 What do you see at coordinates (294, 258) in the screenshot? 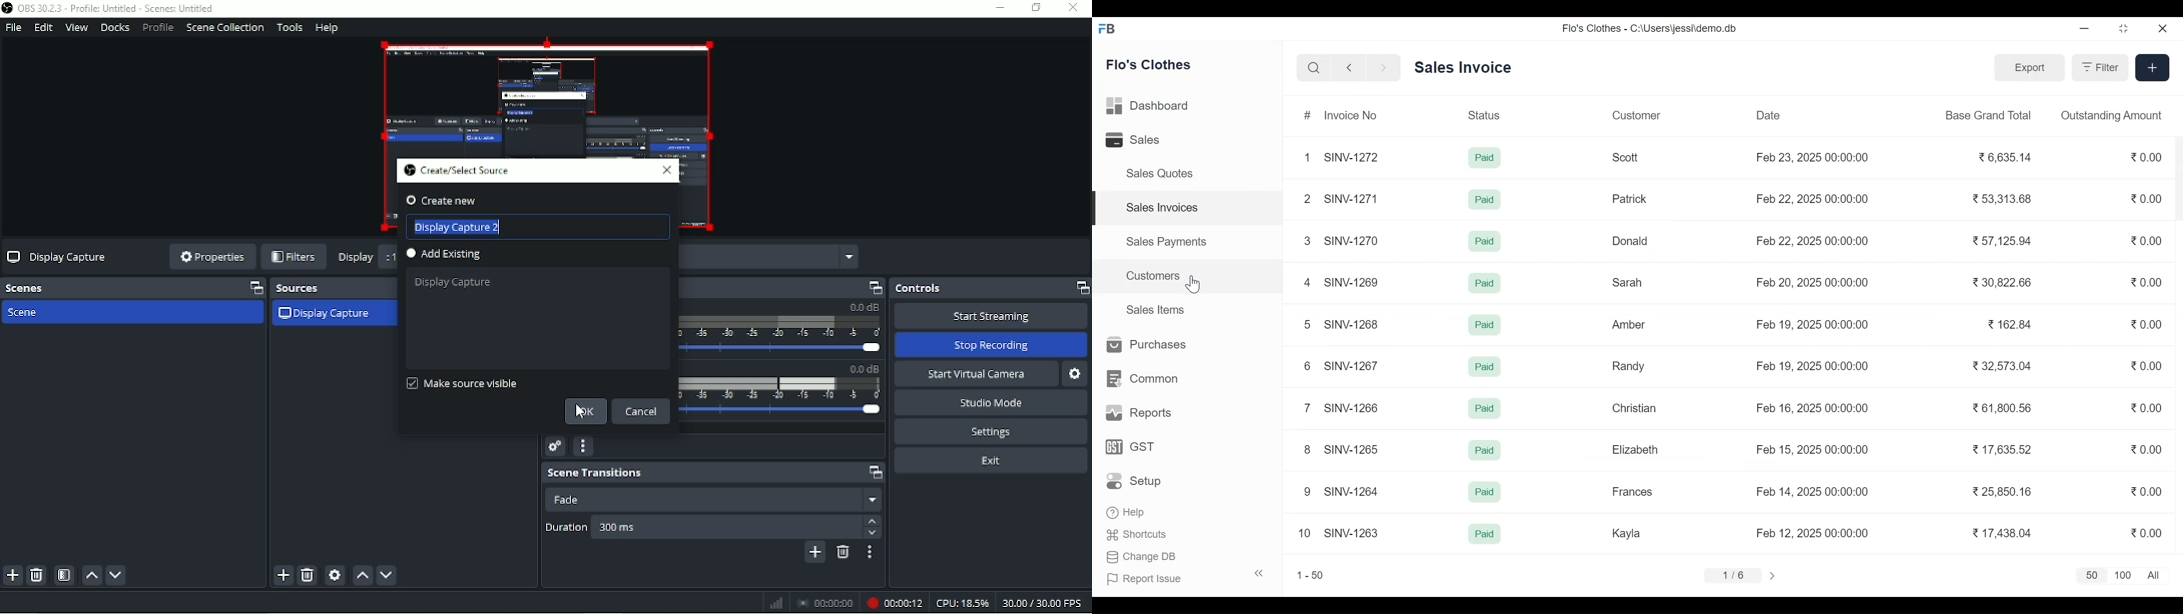
I see `Filters` at bounding box center [294, 258].